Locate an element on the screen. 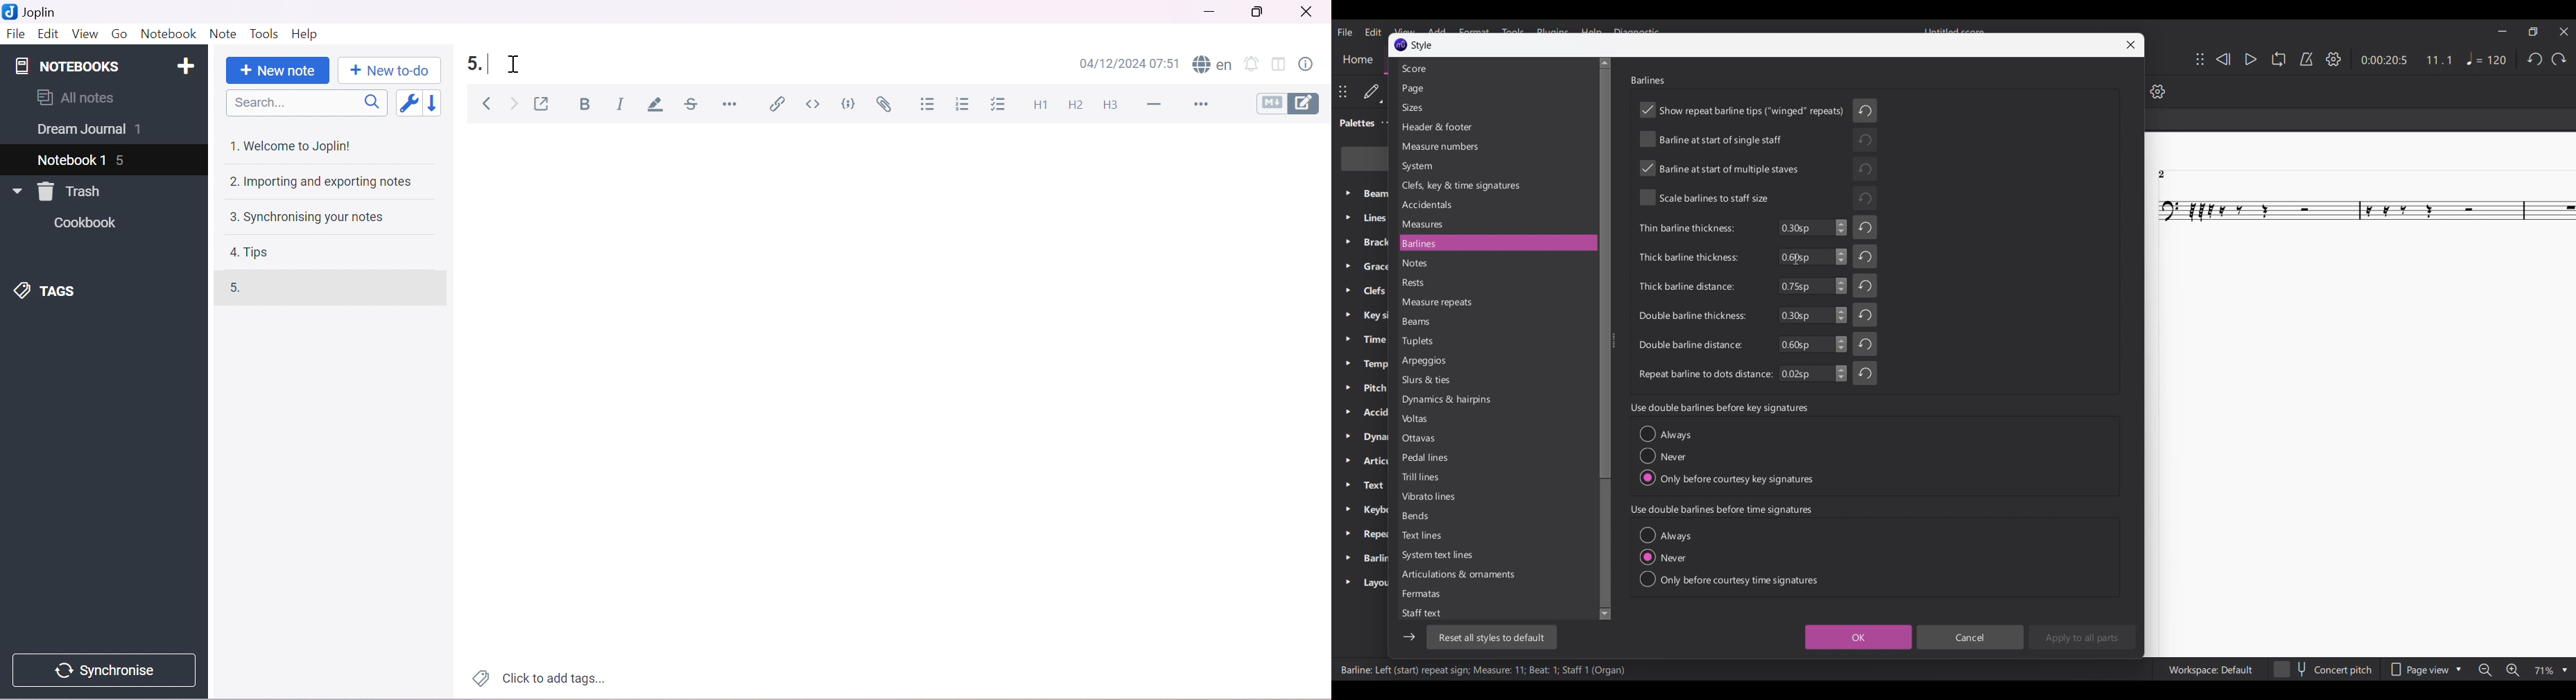 Image resolution: width=2576 pixels, height=700 pixels. Add notebook is located at coordinates (189, 64).